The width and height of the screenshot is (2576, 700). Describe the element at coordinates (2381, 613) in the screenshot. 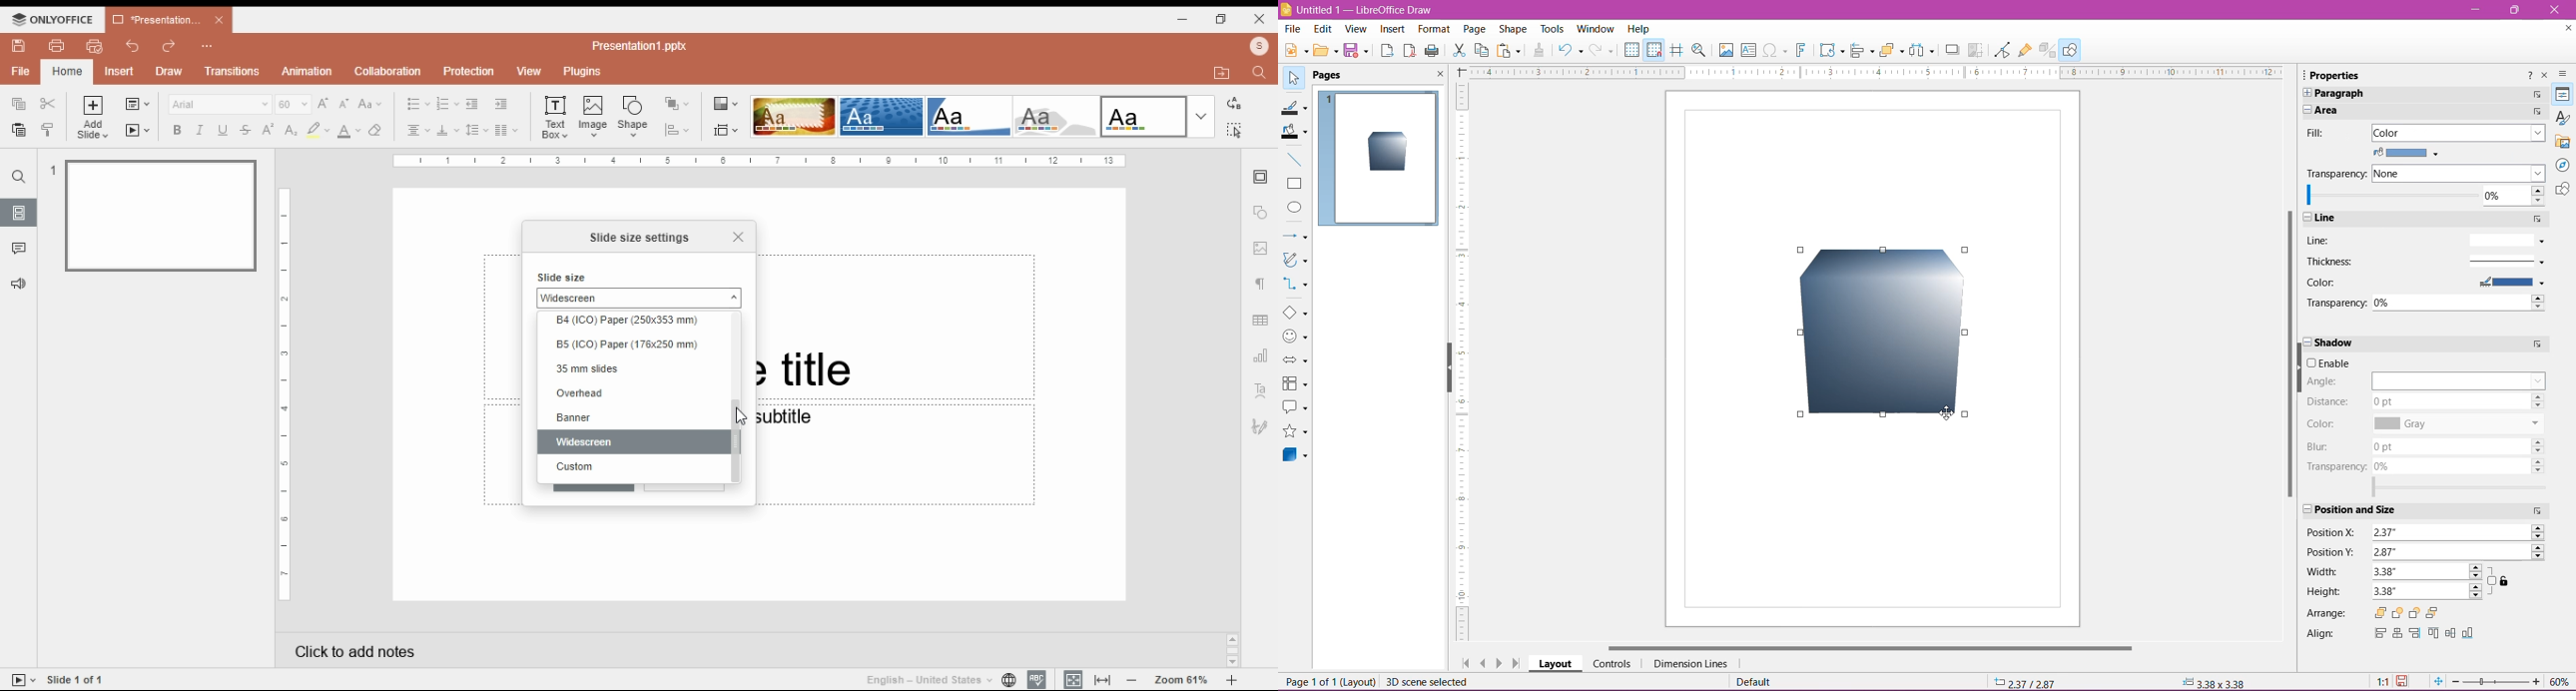

I see `Bring to Front` at that location.